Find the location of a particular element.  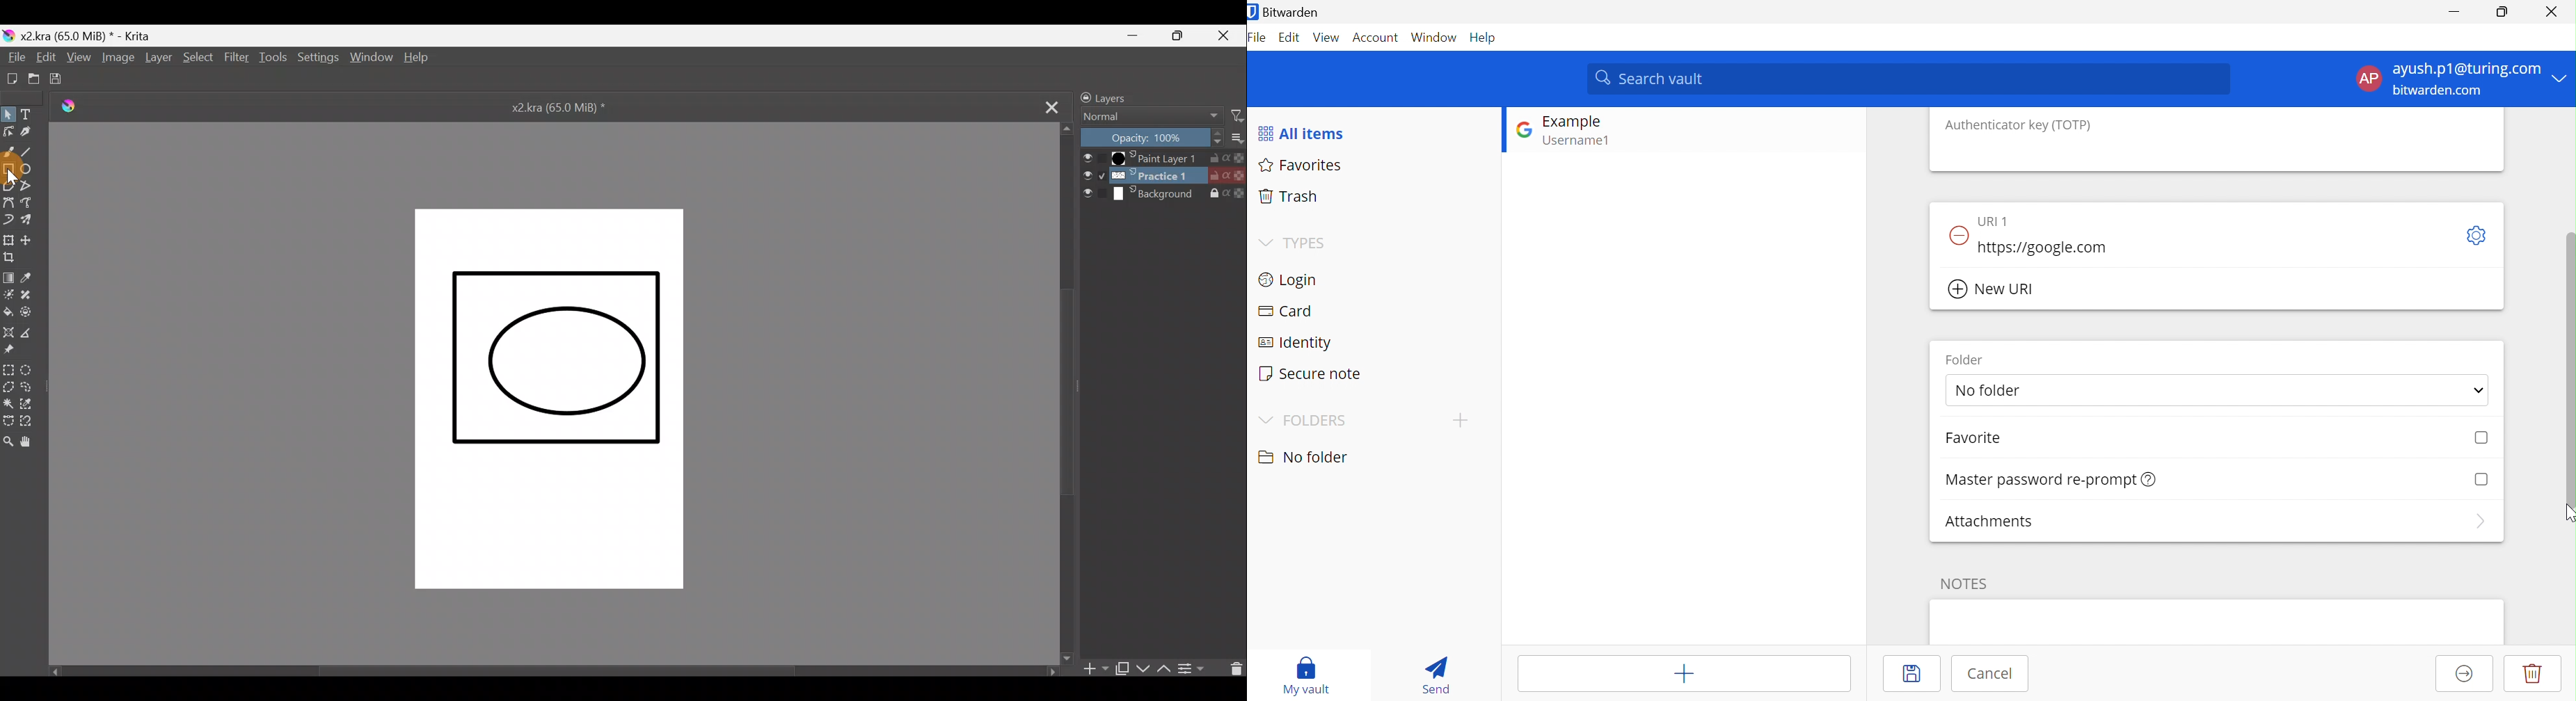

Canvas is located at coordinates (550, 395).